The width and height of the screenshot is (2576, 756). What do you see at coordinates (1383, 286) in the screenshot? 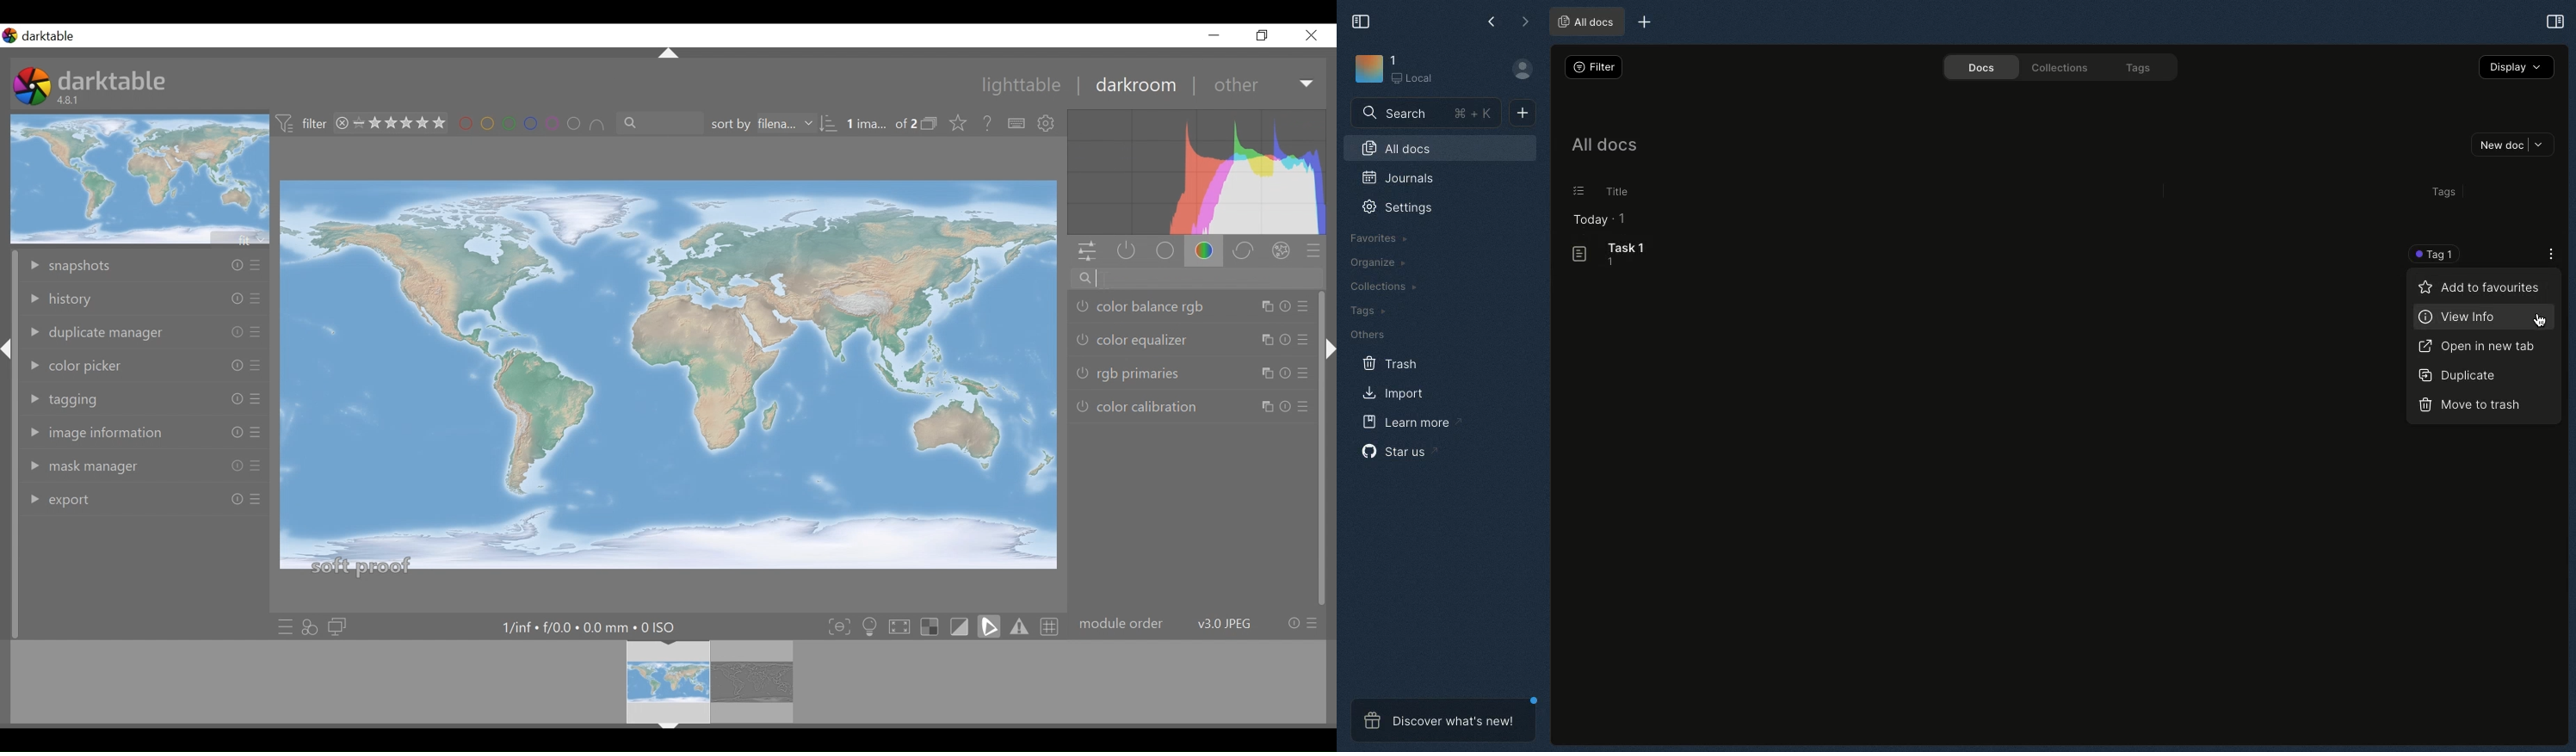
I see `Collections` at bounding box center [1383, 286].